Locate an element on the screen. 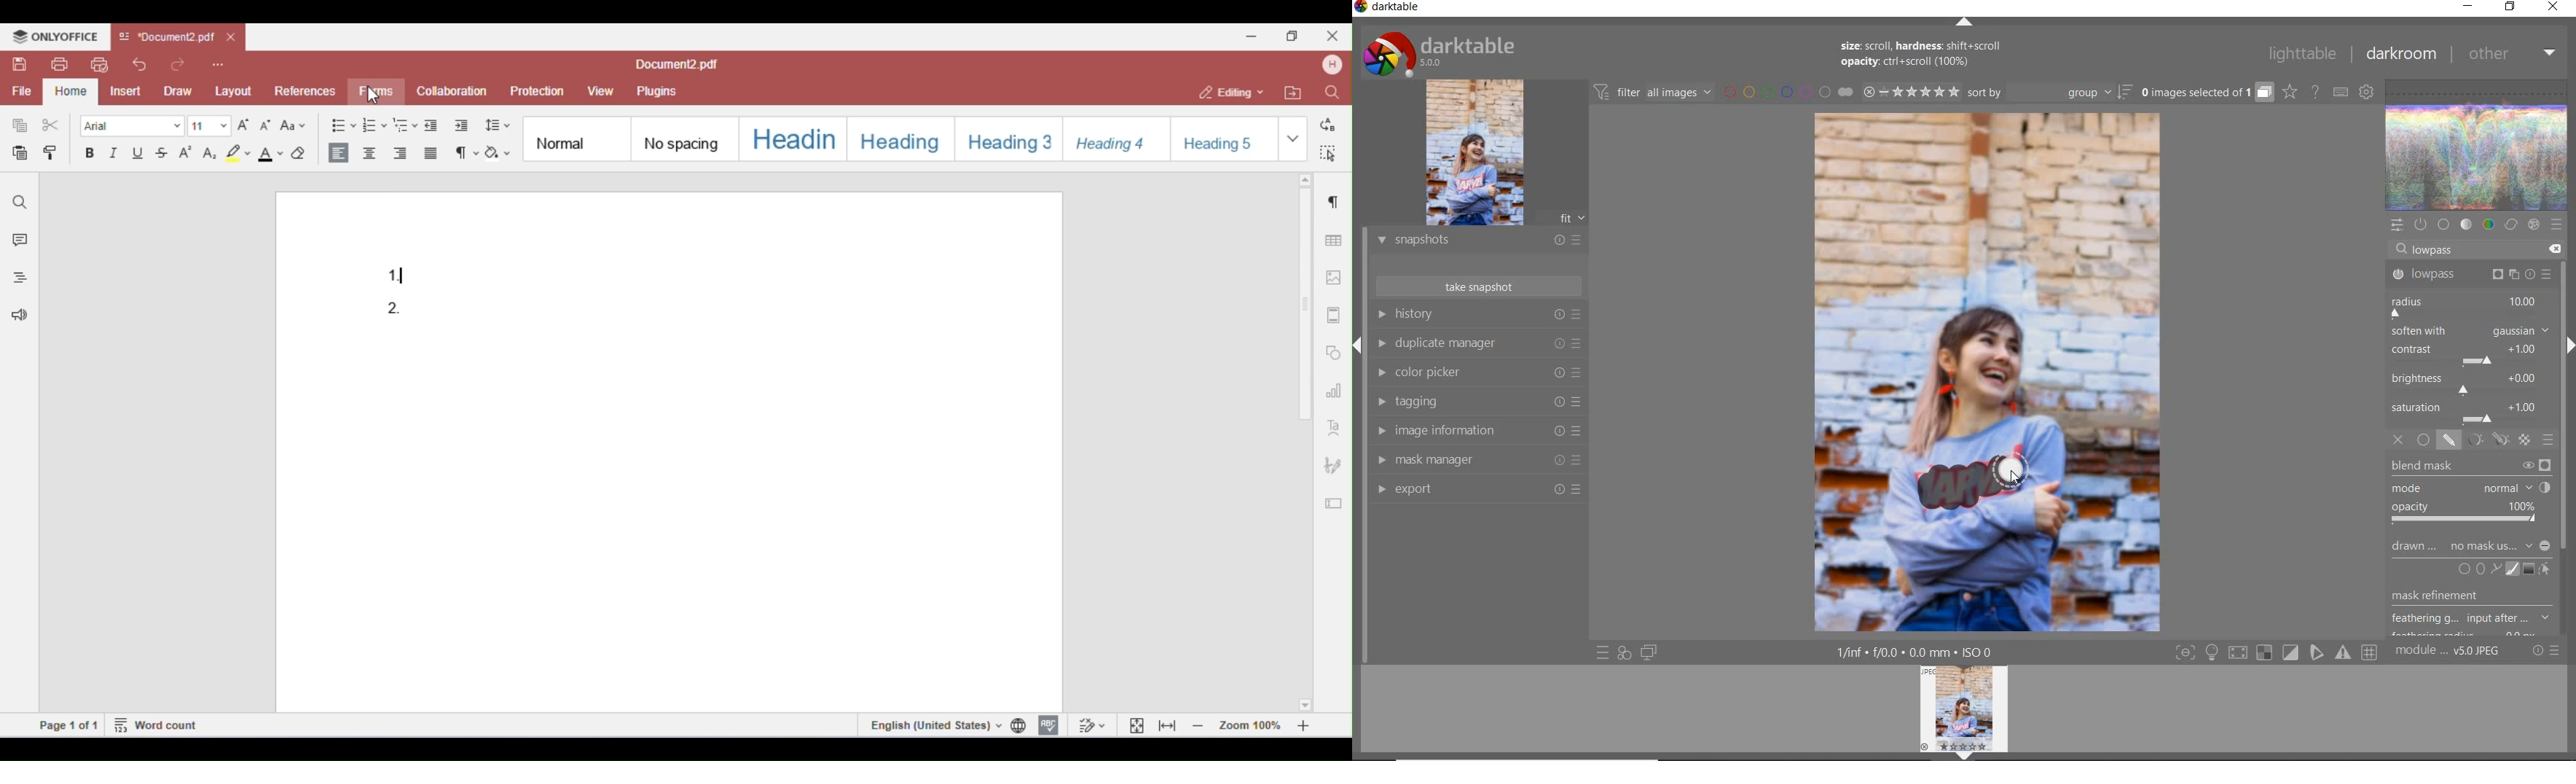 The height and width of the screenshot is (784, 2576). blending options is located at coordinates (2548, 440).